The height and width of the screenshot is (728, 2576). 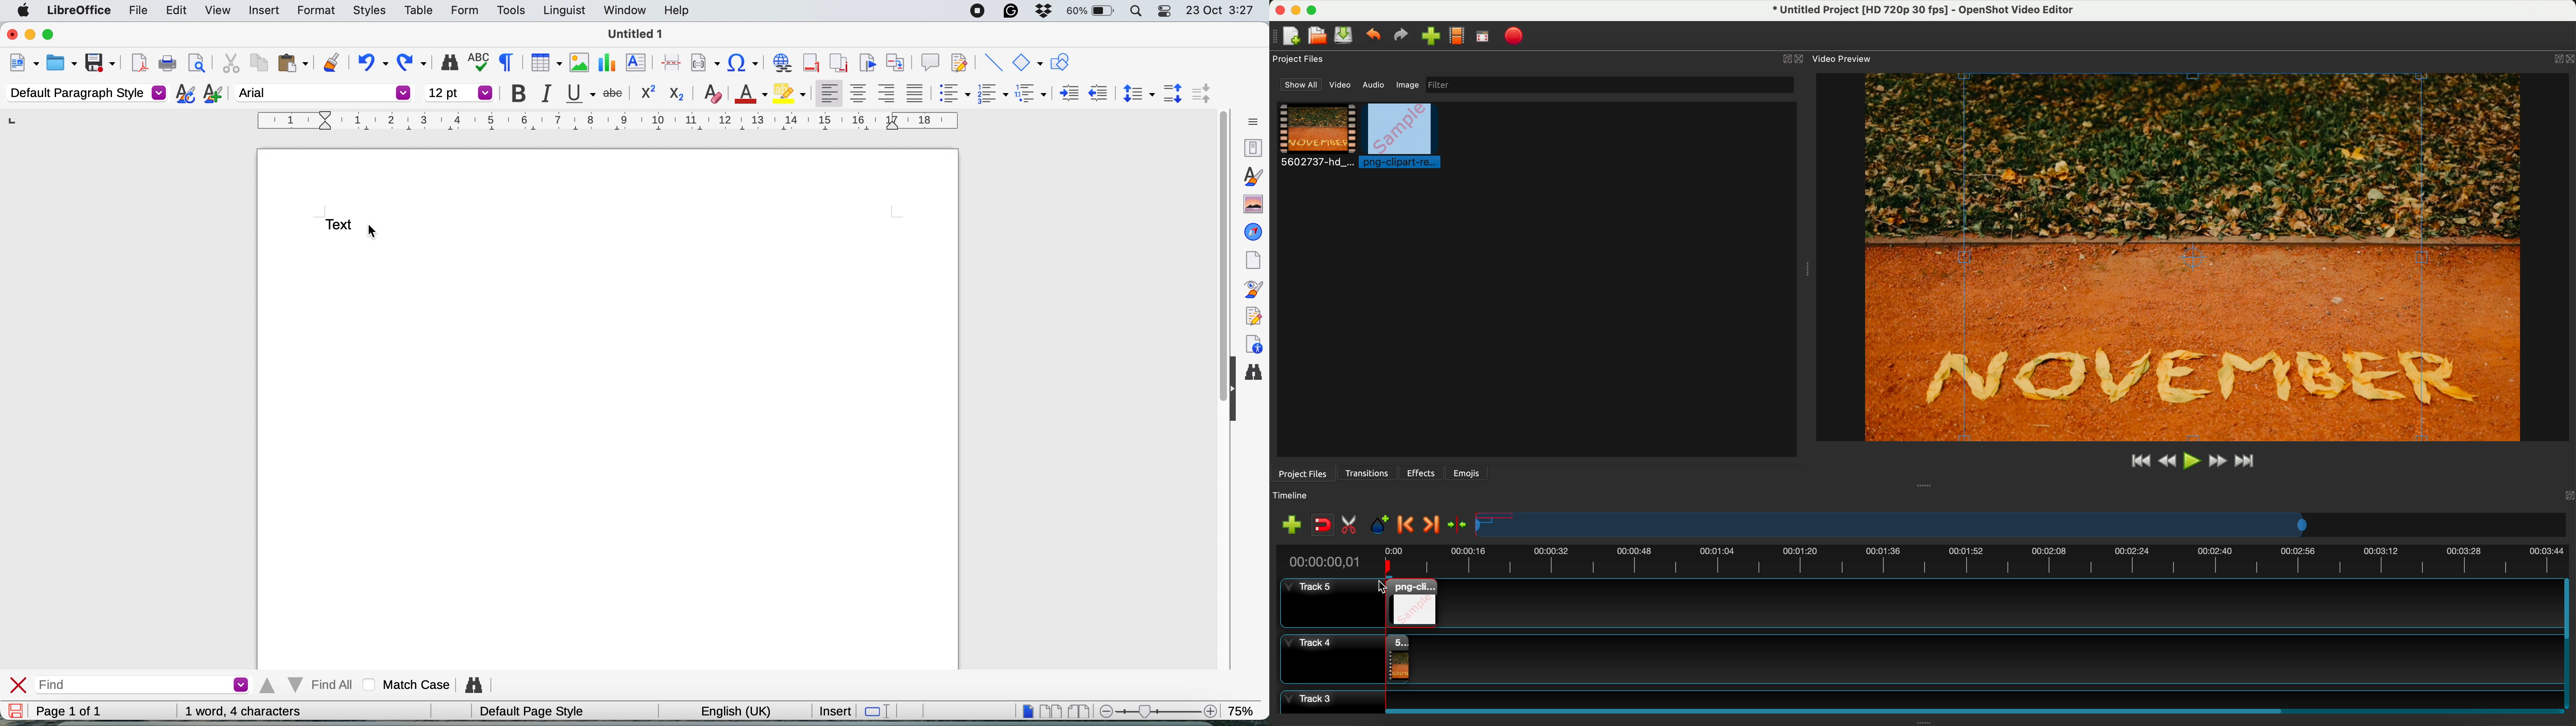 What do you see at coordinates (707, 62) in the screenshot?
I see `insert field` at bounding box center [707, 62].